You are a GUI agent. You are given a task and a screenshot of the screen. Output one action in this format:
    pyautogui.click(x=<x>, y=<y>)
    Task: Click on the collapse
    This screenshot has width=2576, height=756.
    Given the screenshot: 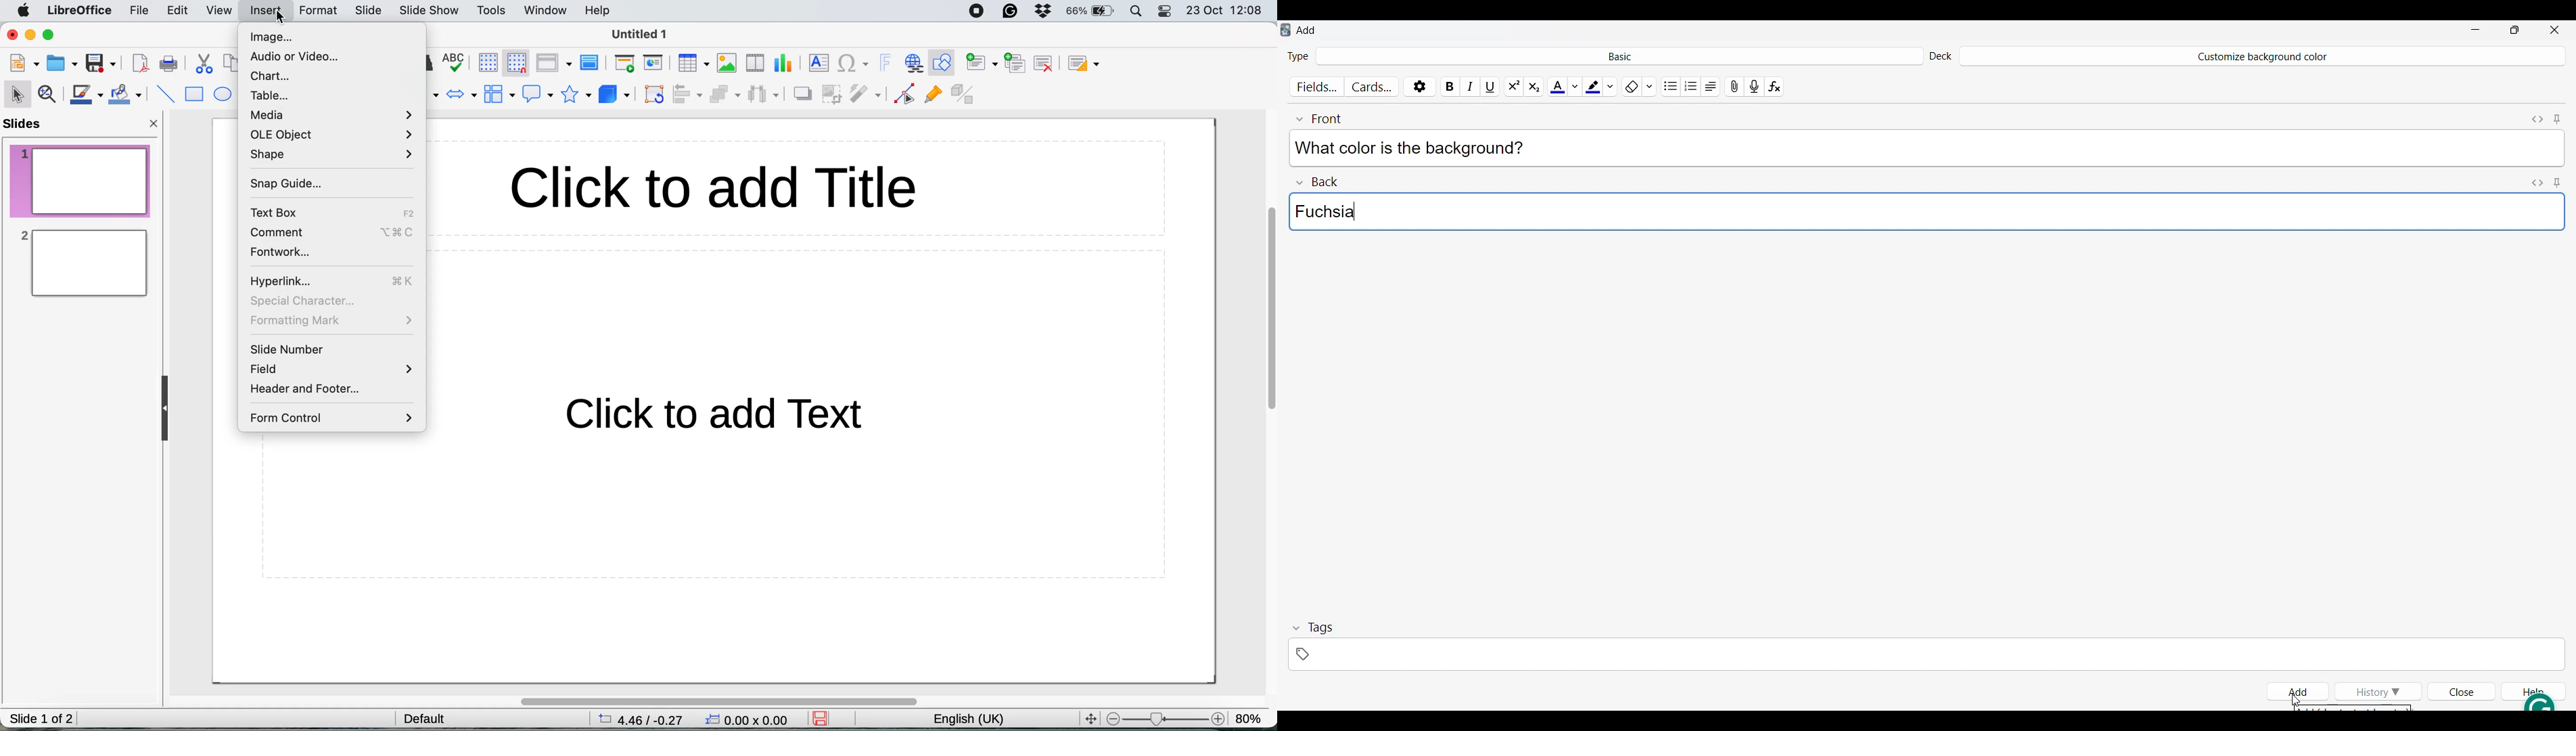 What is the action you would take?
    pyautogui.click(x=168, y=409)
    